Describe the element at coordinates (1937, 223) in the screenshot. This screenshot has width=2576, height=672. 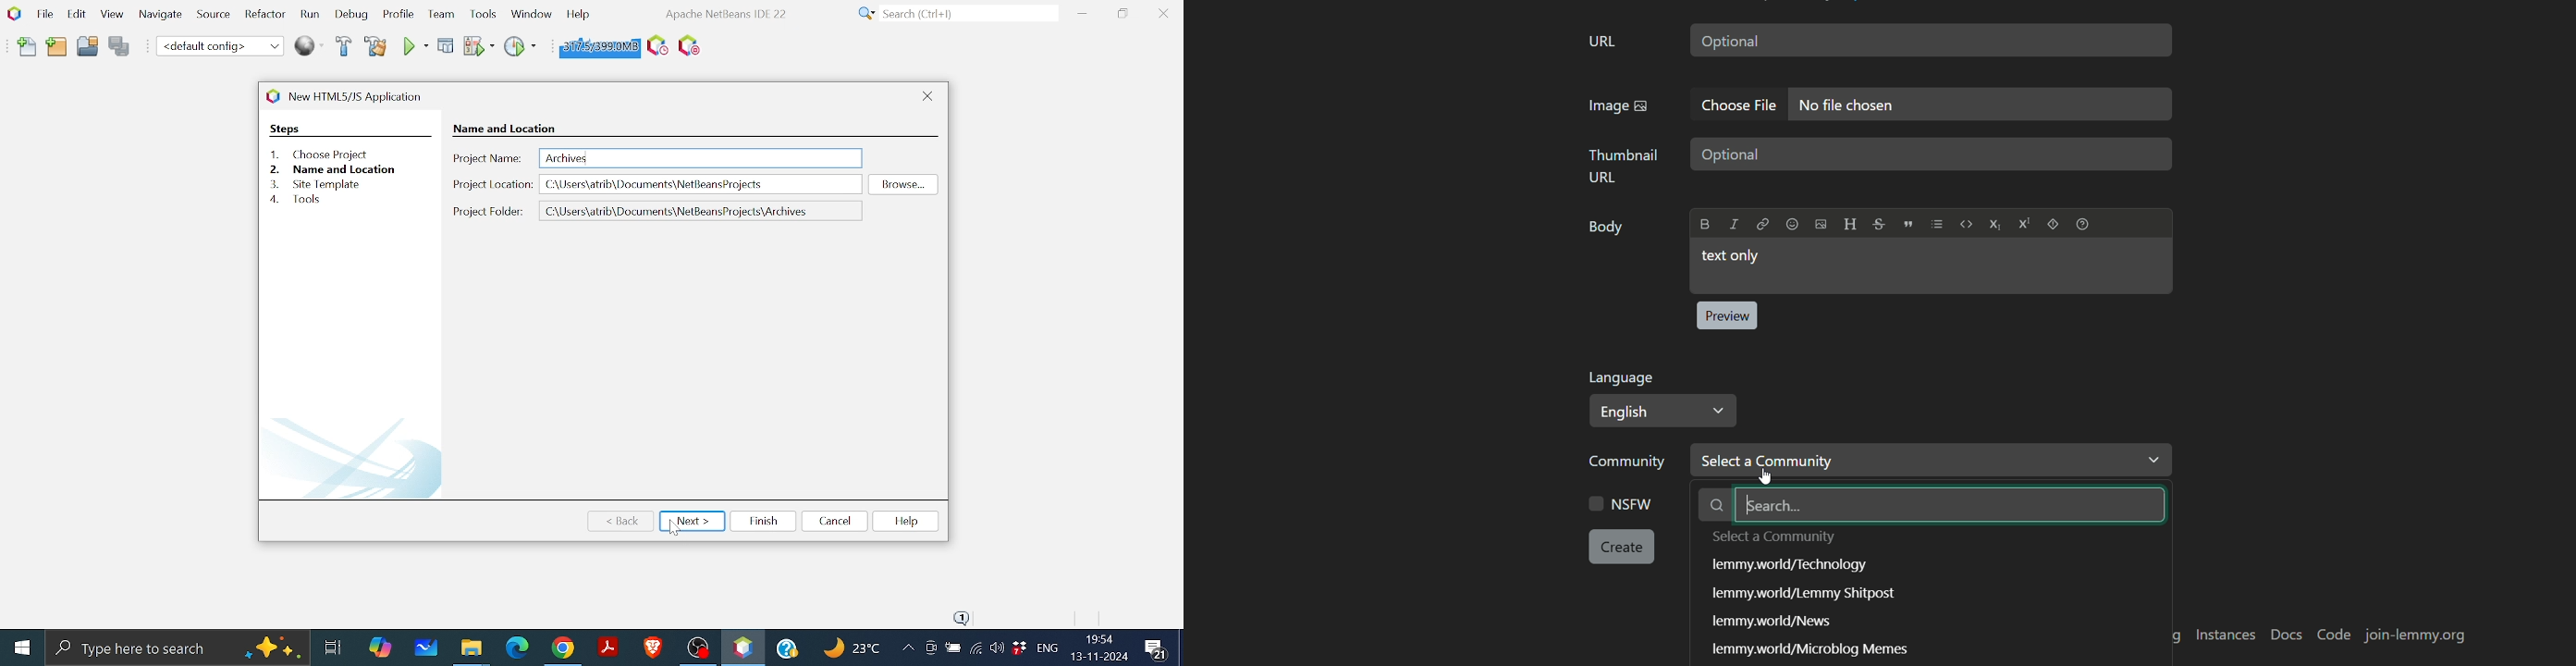
I see `List` at that location.